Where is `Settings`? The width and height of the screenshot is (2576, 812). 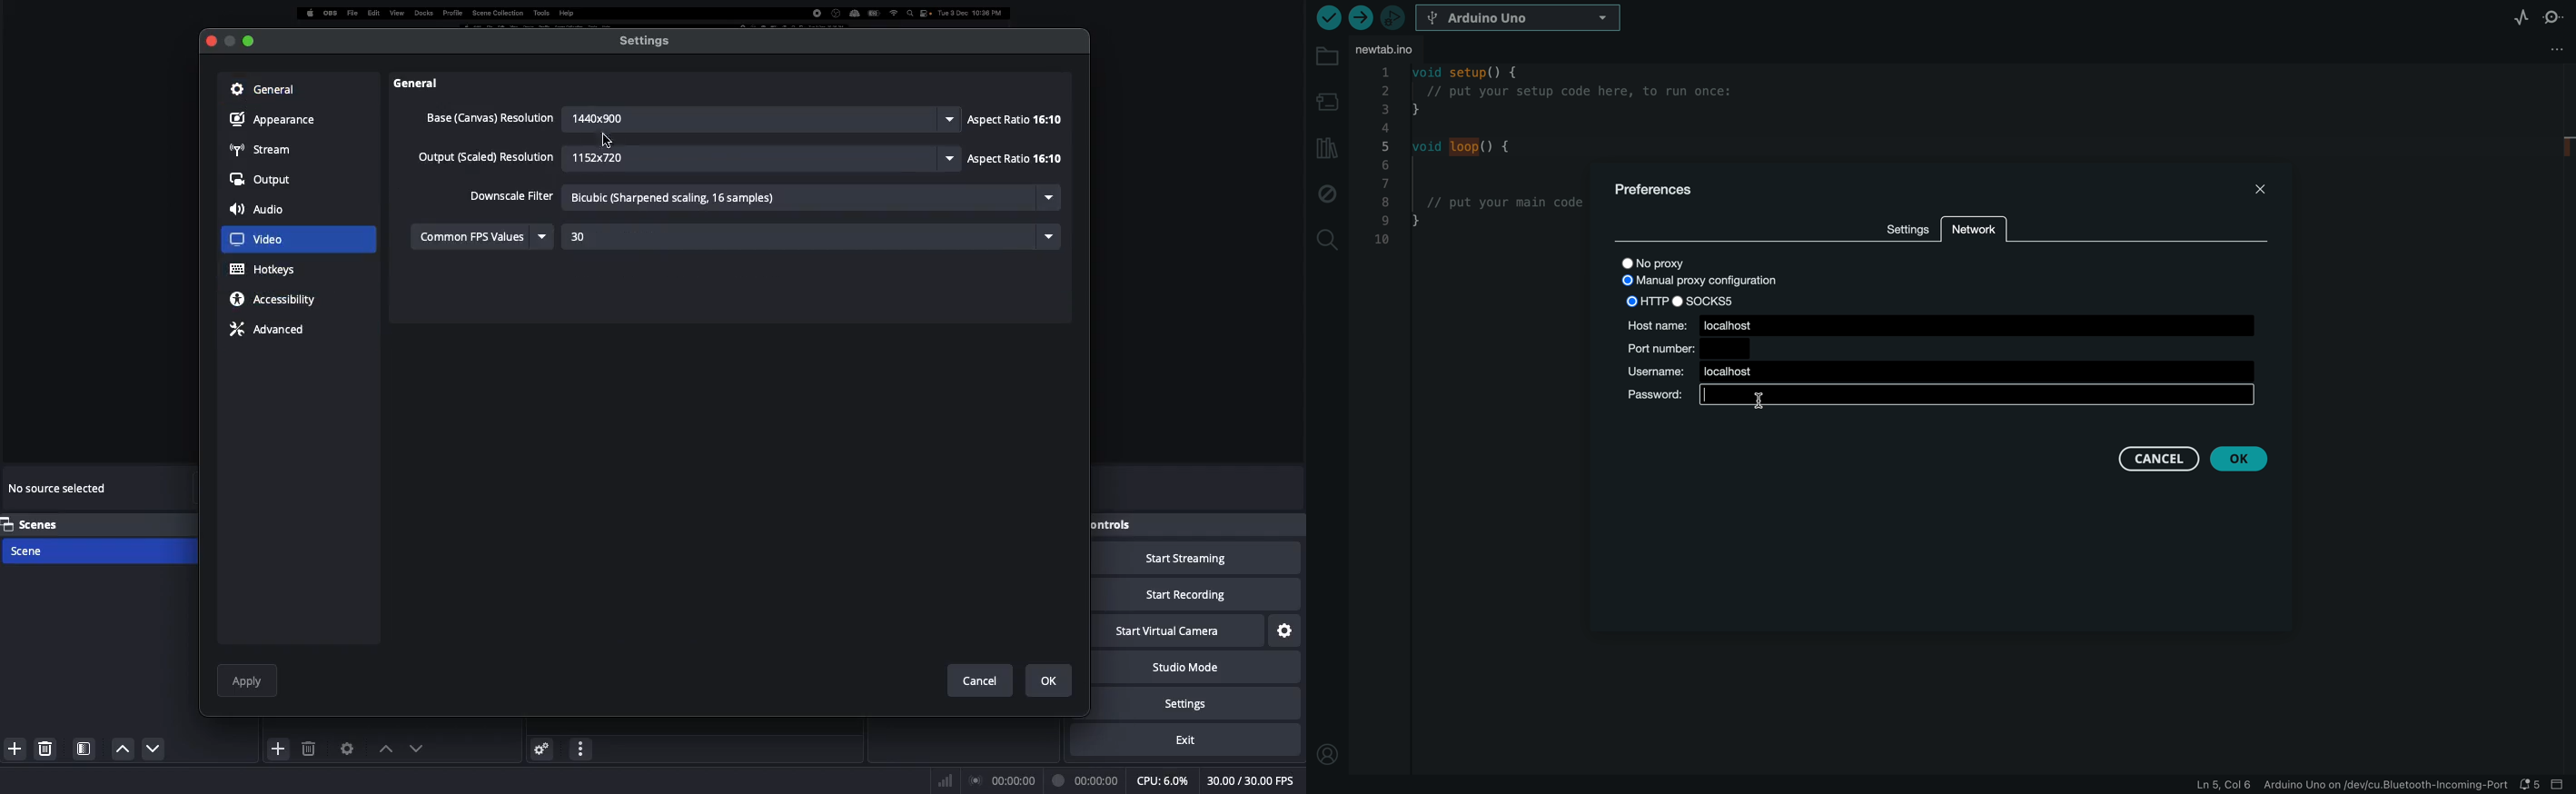 Settings is located at coordinates (646, 40).